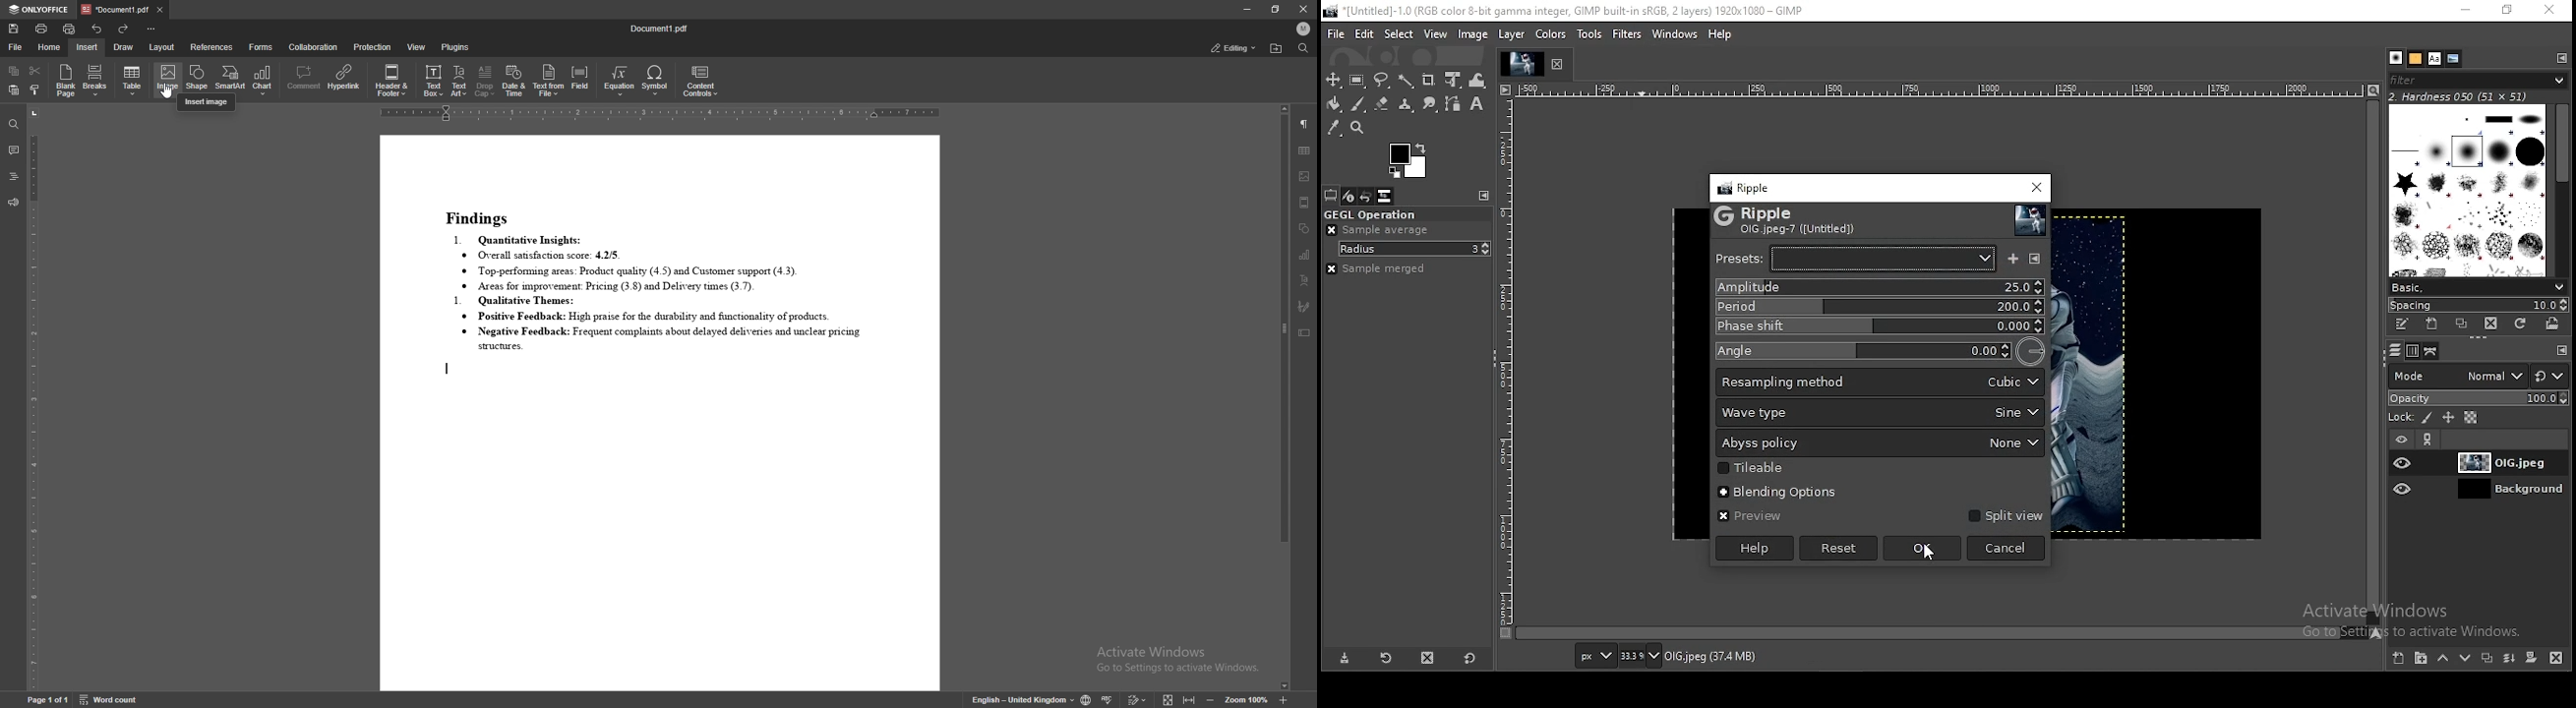  What do you see at coordinates (1431, 105) in the screenshot?
I see `smudge tool` at bounding box center [1431, 105].